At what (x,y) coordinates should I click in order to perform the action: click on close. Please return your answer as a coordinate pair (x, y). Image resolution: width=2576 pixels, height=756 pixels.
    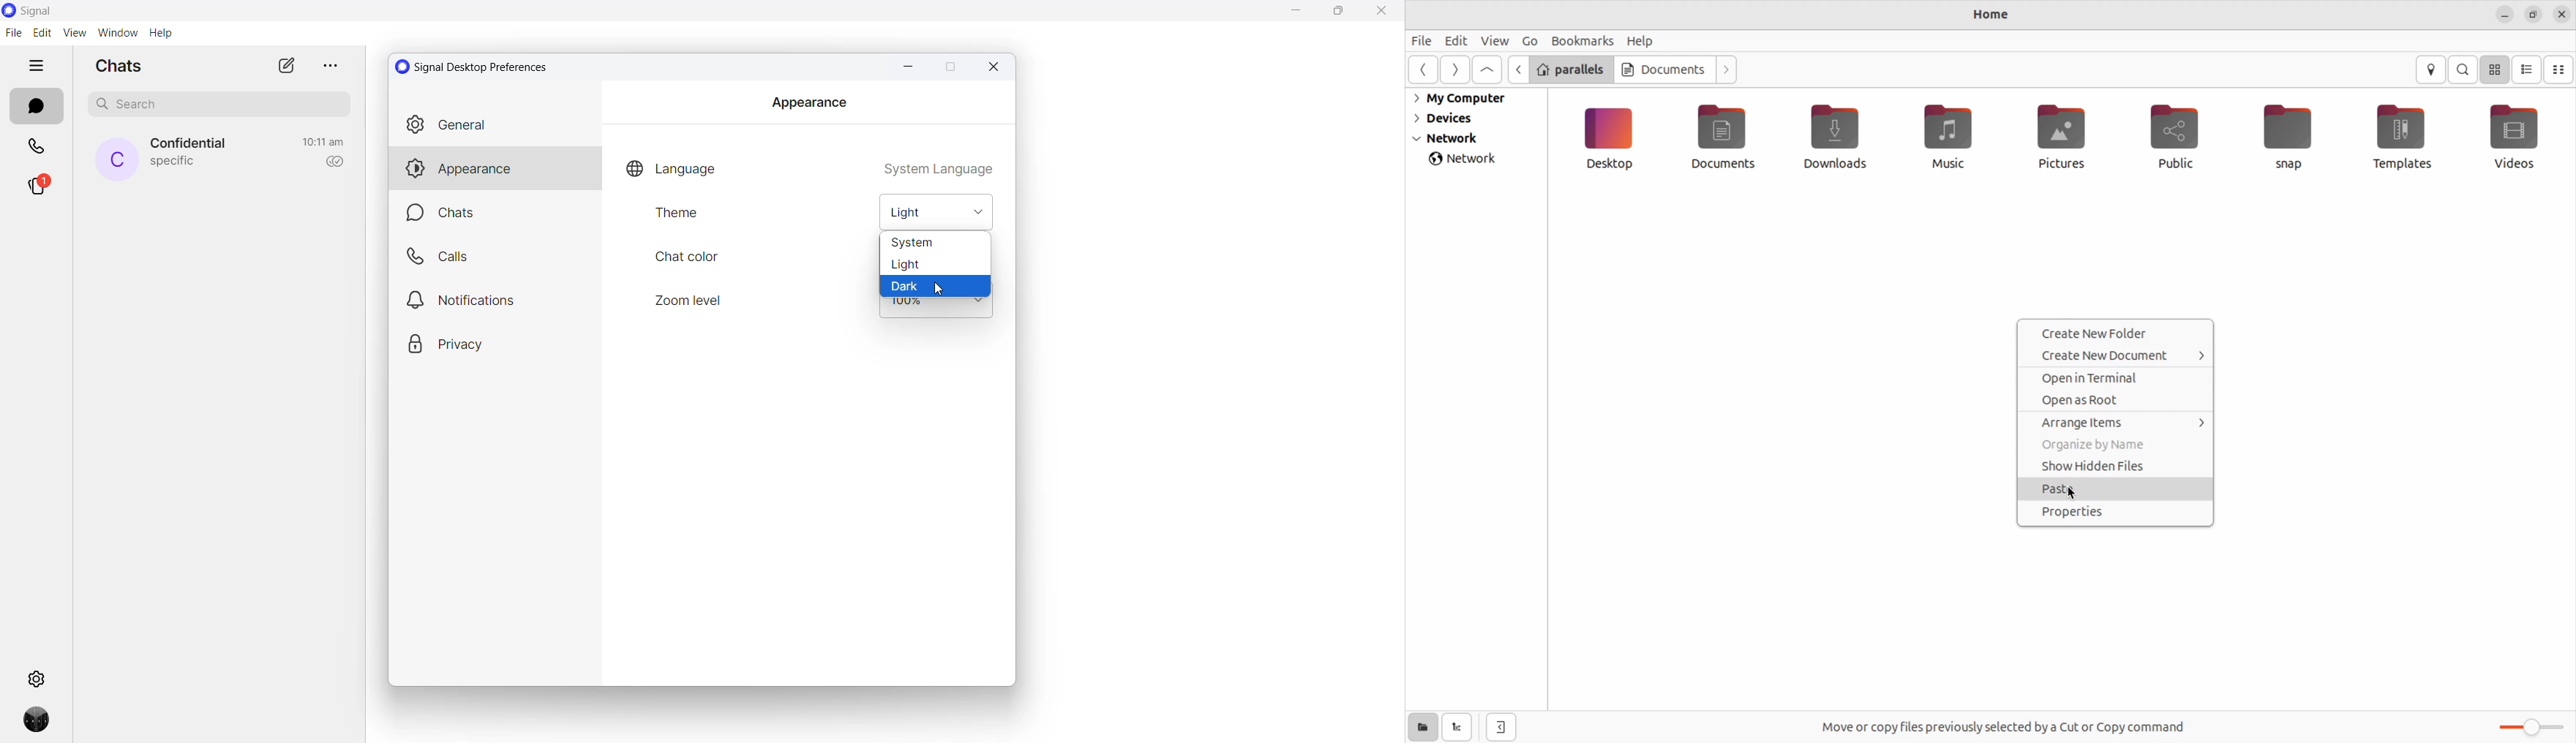
    Looking at the image, I should click on (995, 67).